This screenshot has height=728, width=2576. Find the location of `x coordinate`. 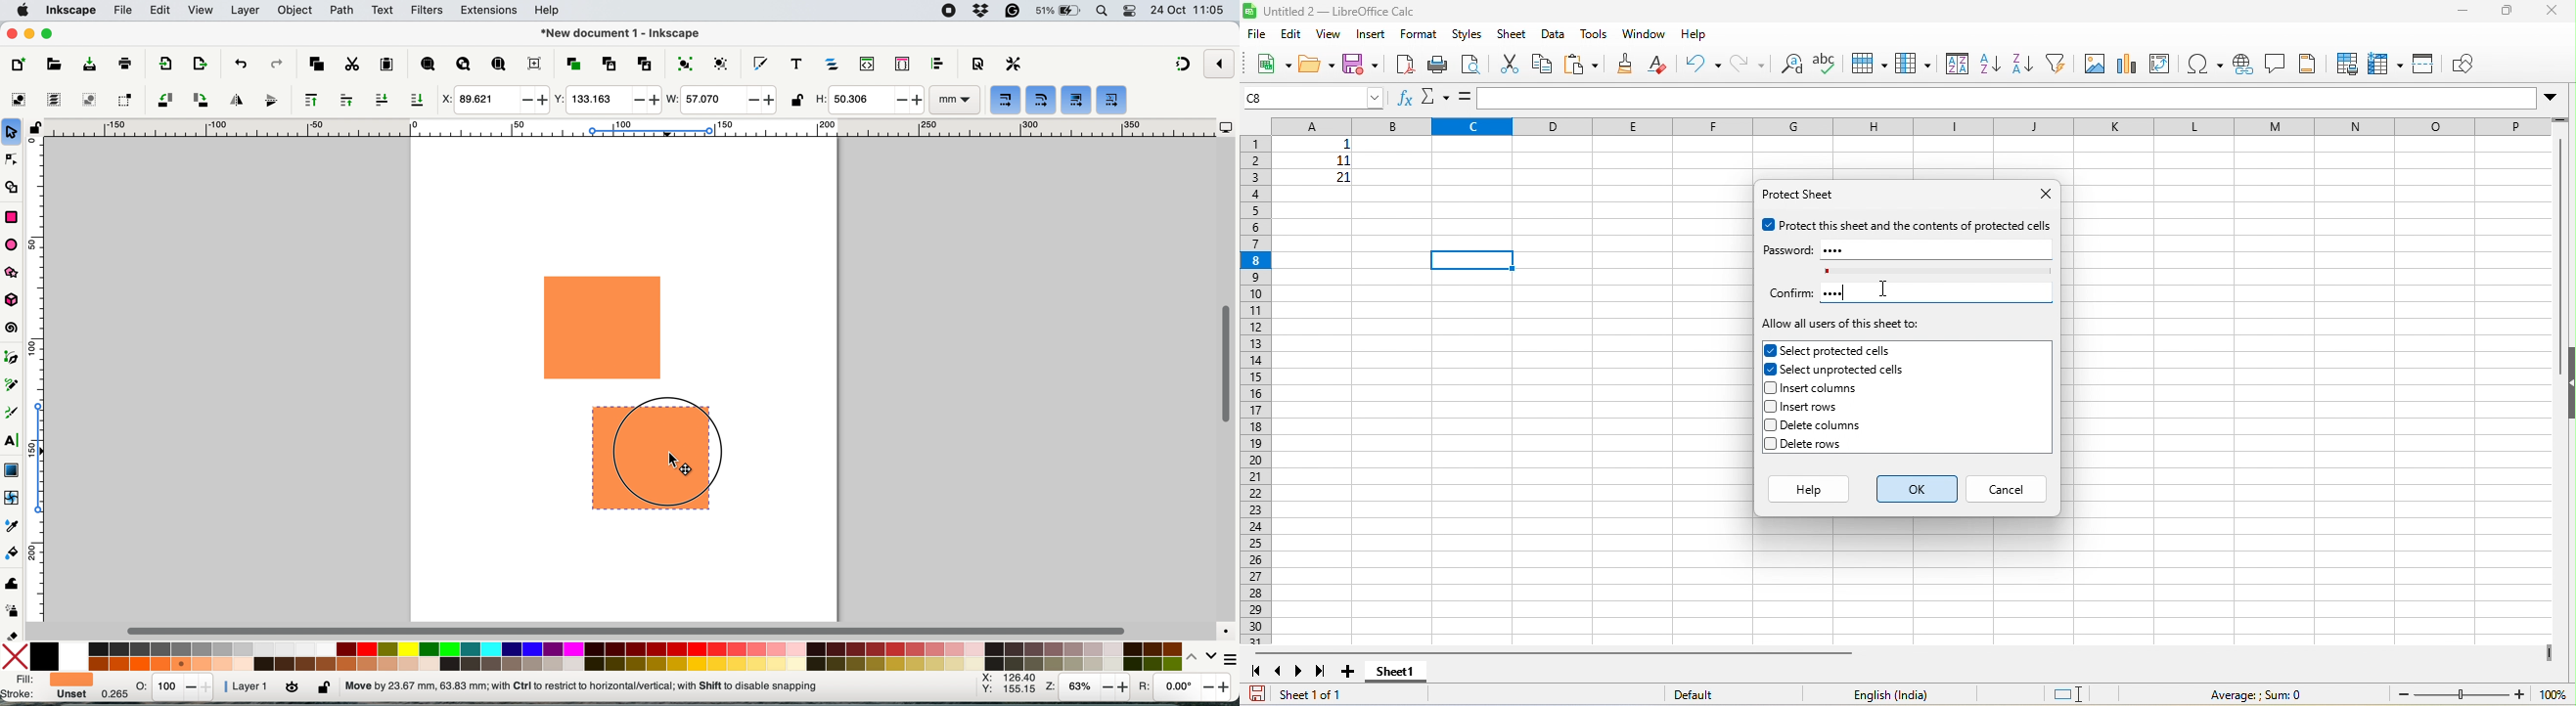

x coordinate is located at coordinates (493, 100).